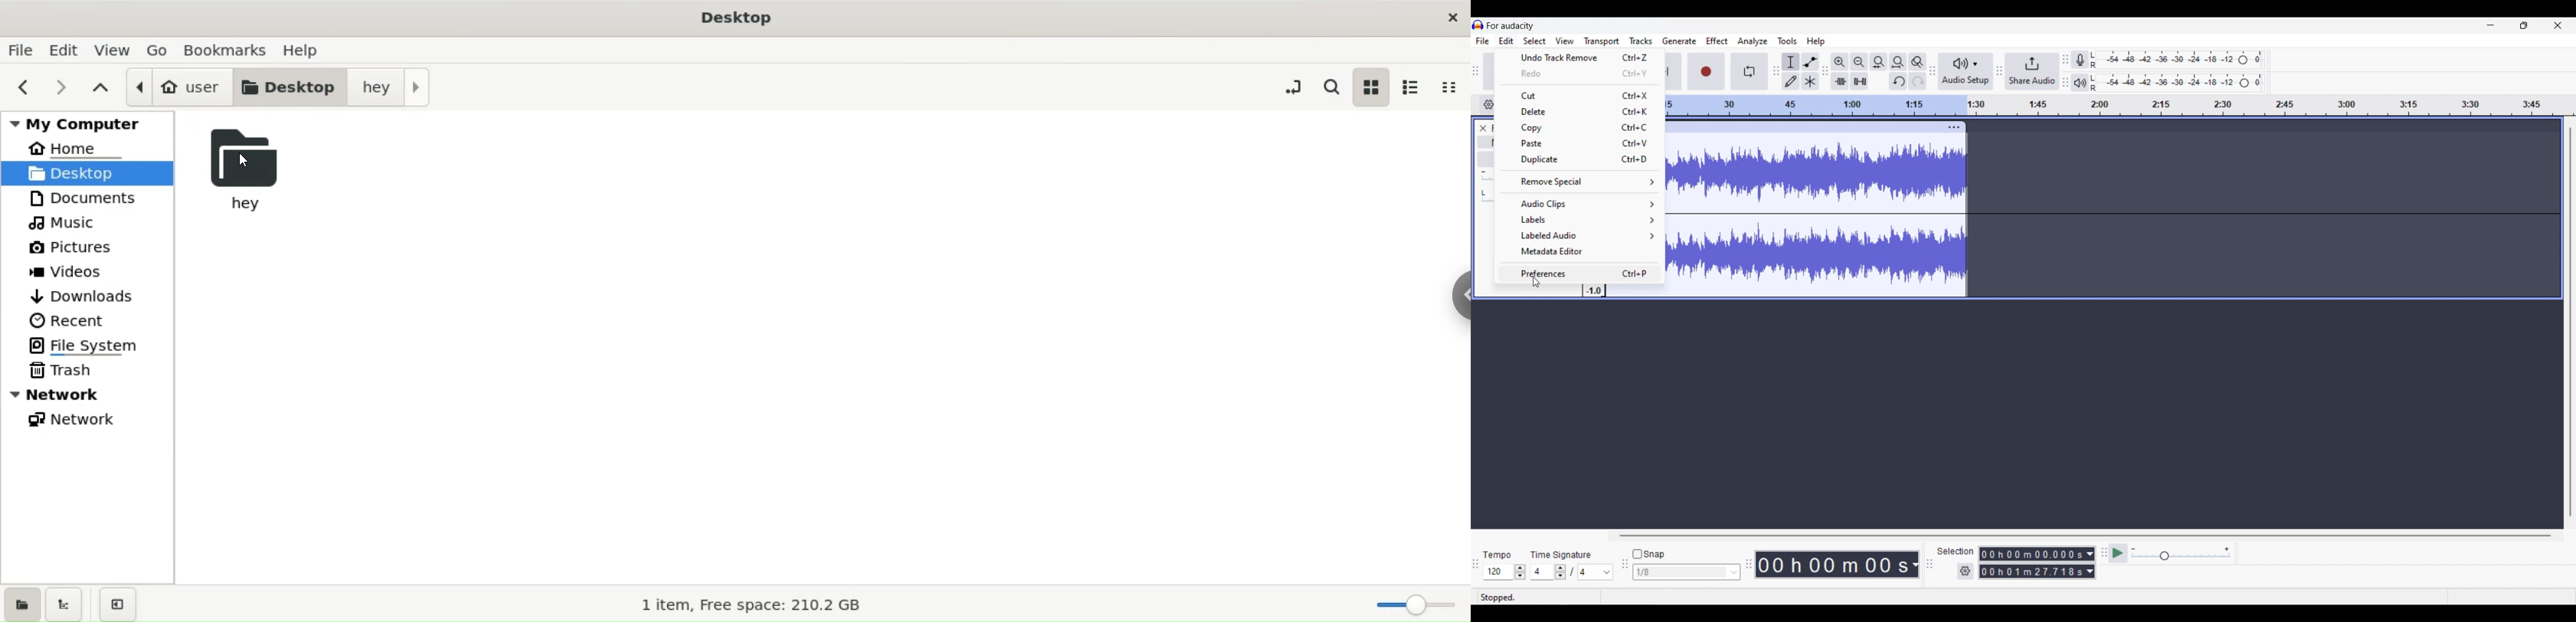  Describe the element at coordinates (1581, 94) in the screenshot. I see `Cut` at that location.